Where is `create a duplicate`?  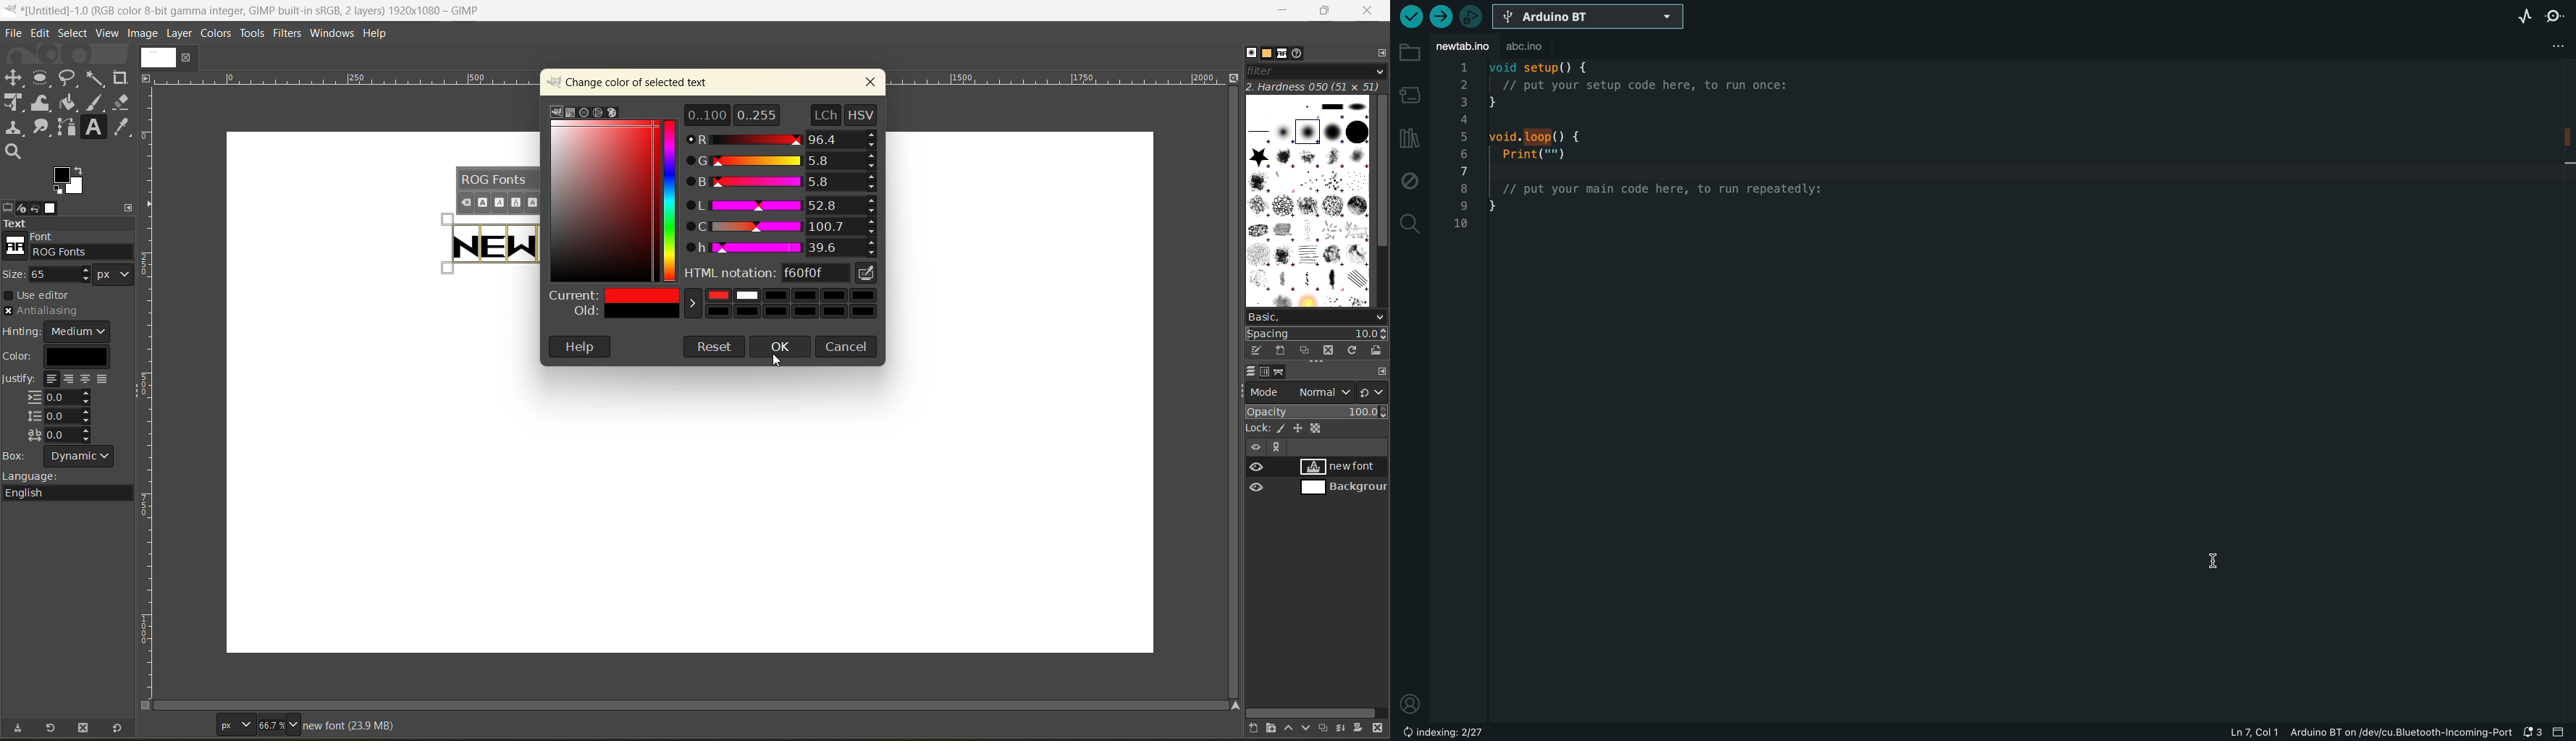 create a duplicate is located at coordinates (1325, 727).